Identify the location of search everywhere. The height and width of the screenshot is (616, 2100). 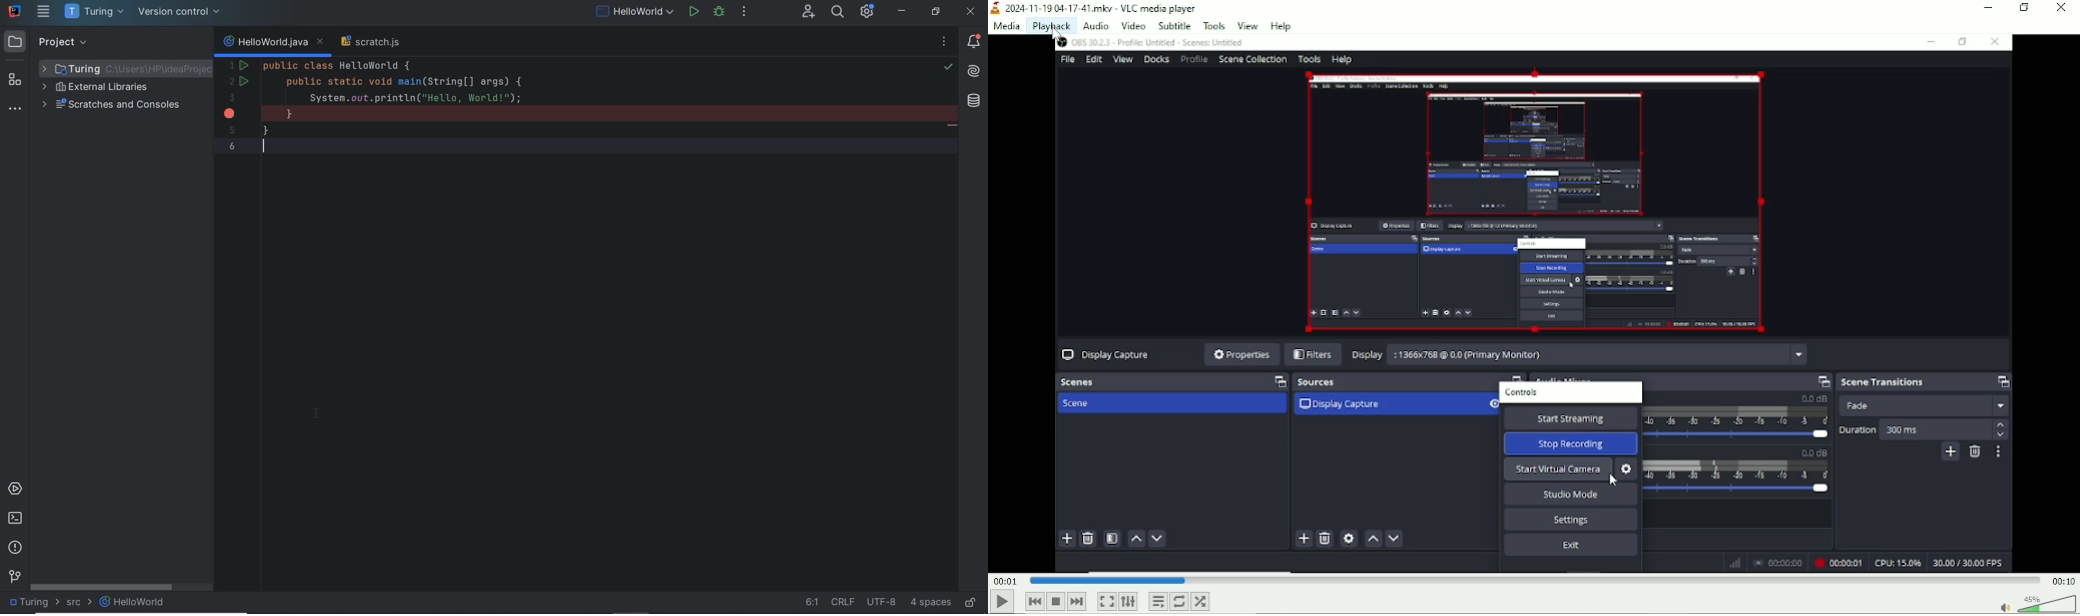
(836, 11).